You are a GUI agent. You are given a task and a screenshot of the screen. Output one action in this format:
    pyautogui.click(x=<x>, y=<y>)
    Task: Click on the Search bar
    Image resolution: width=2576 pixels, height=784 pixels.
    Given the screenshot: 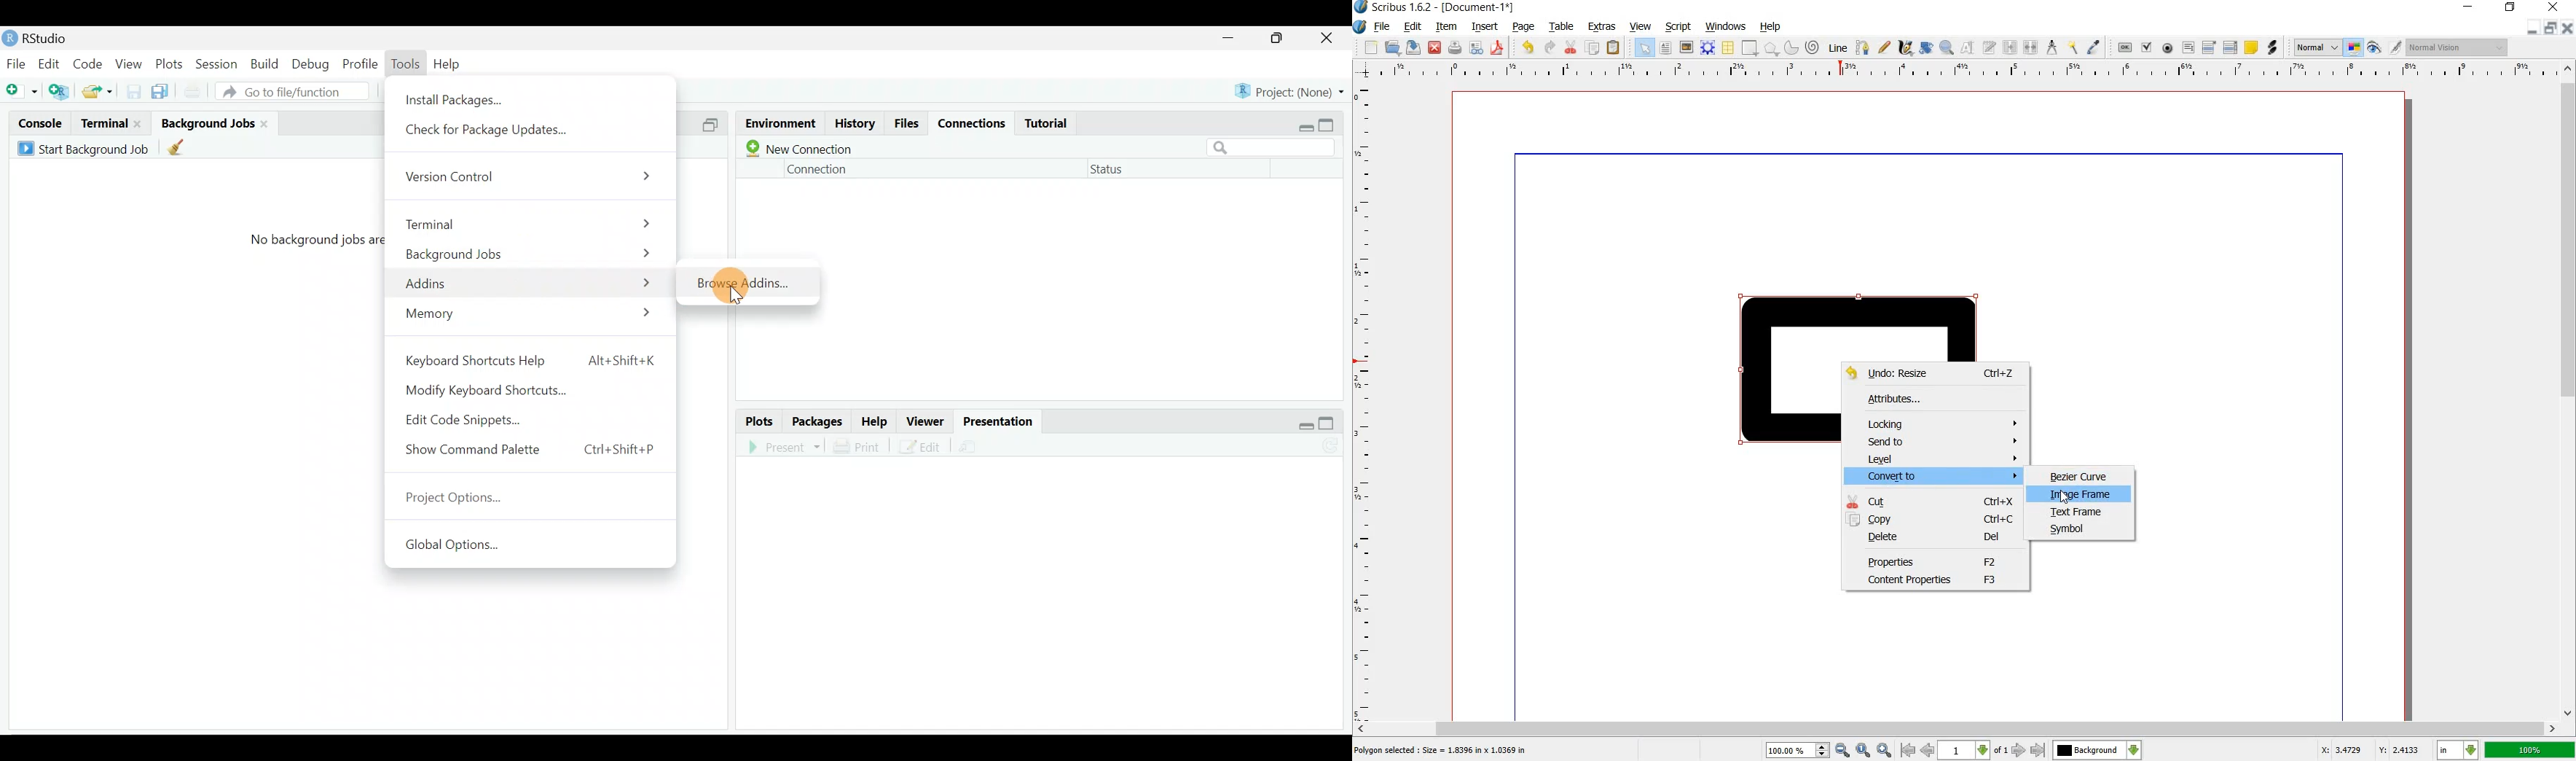 What is the action you would take?
    pyautogui.click(x=1275, y=149)
    